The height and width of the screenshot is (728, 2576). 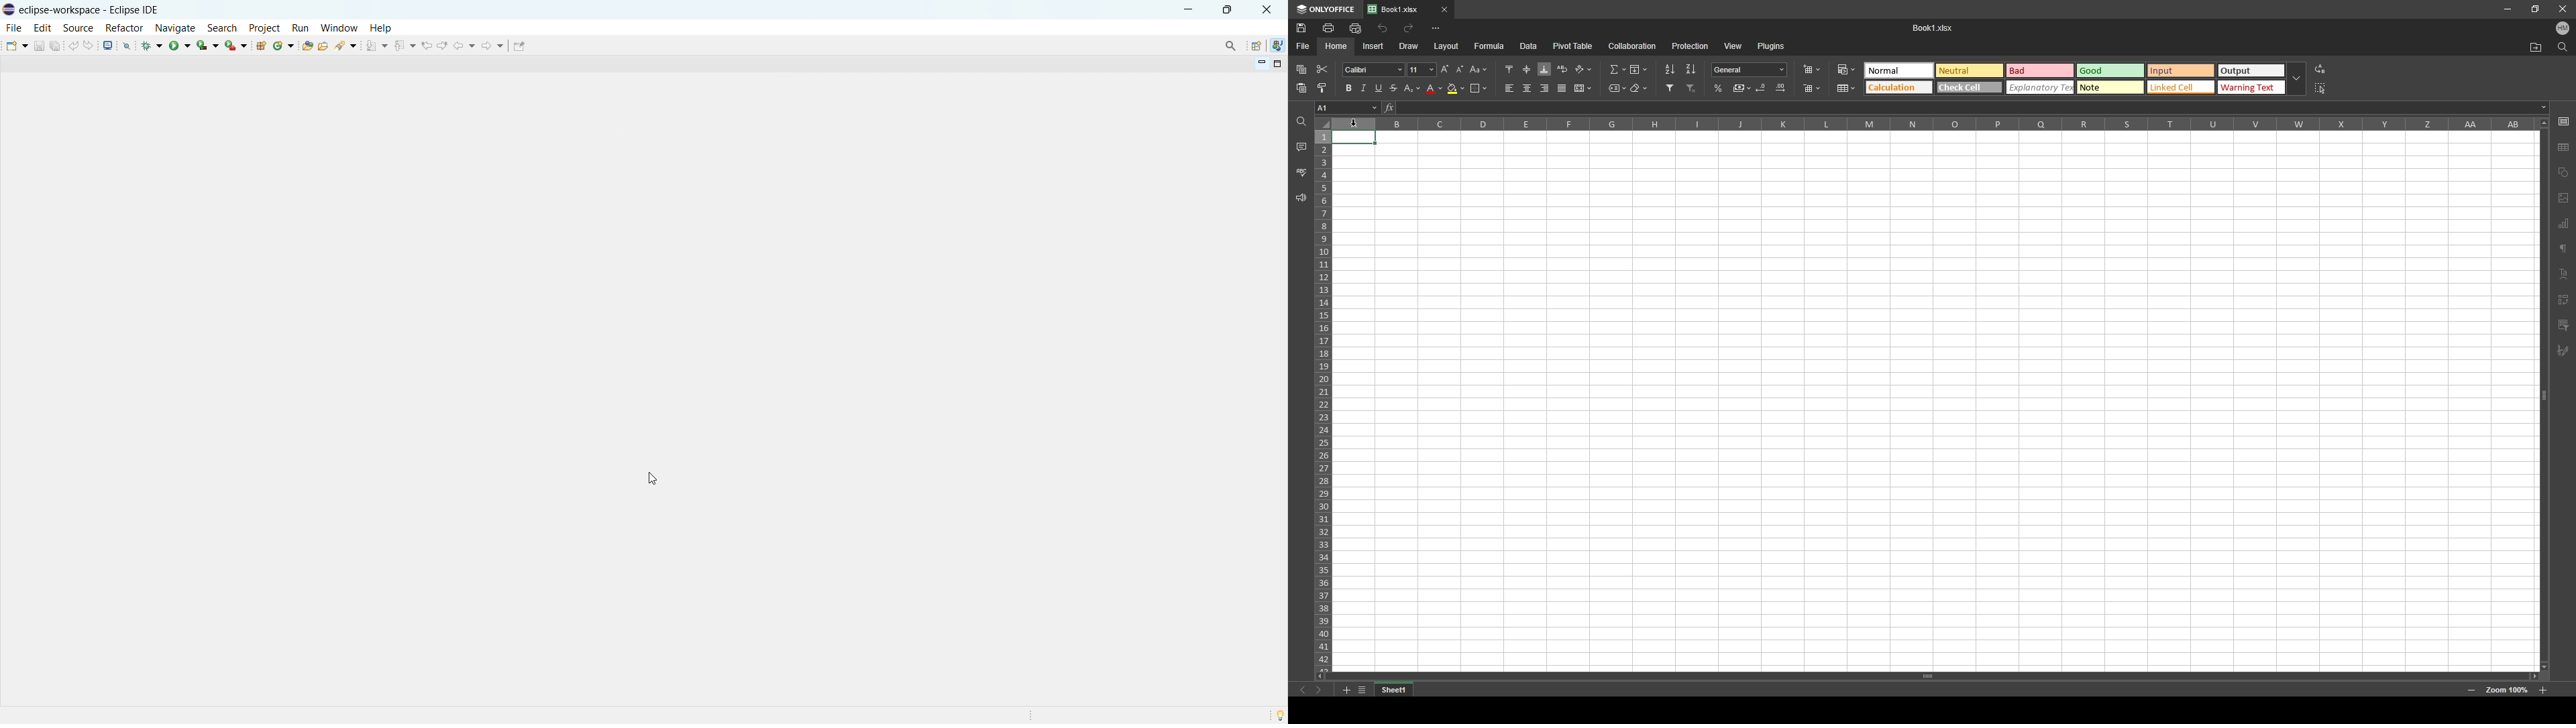 What do you see at coordinates (1733, 46) in the screenshot?
I see `view` at bounding box center [1733, 46].